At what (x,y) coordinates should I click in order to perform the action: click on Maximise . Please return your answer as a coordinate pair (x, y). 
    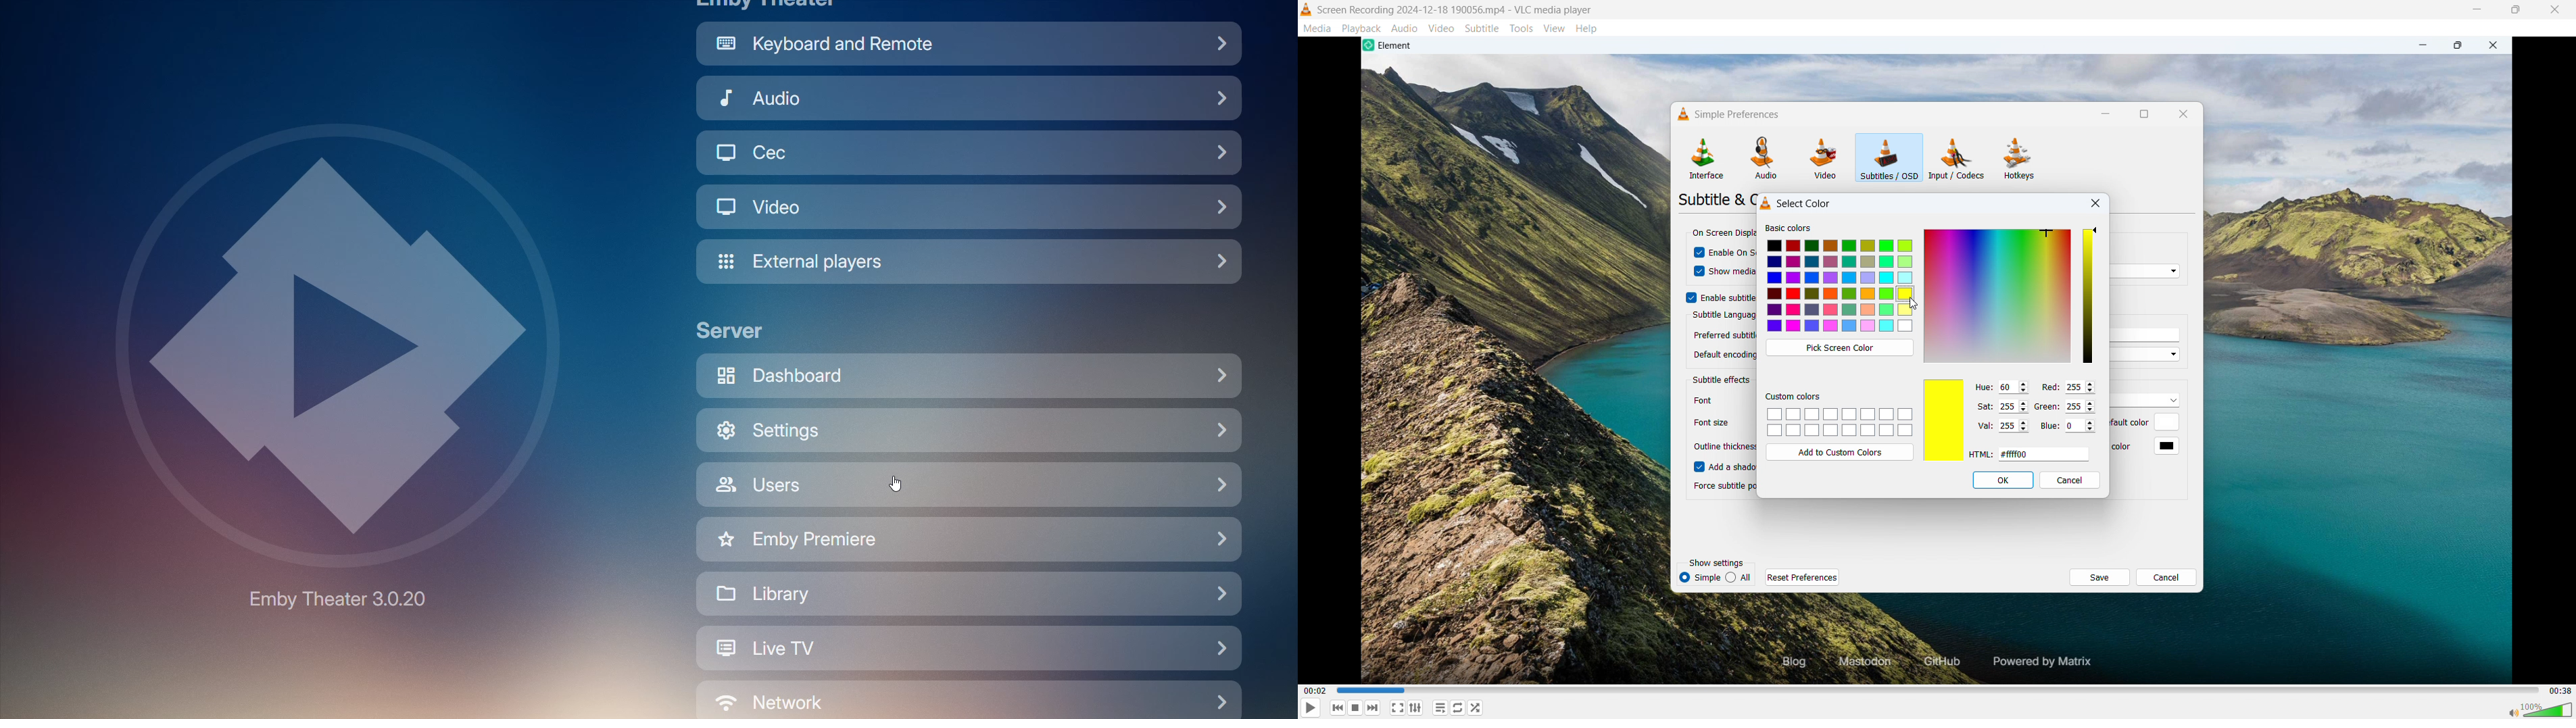
    Looking at the image, I should click on (2516, 10).